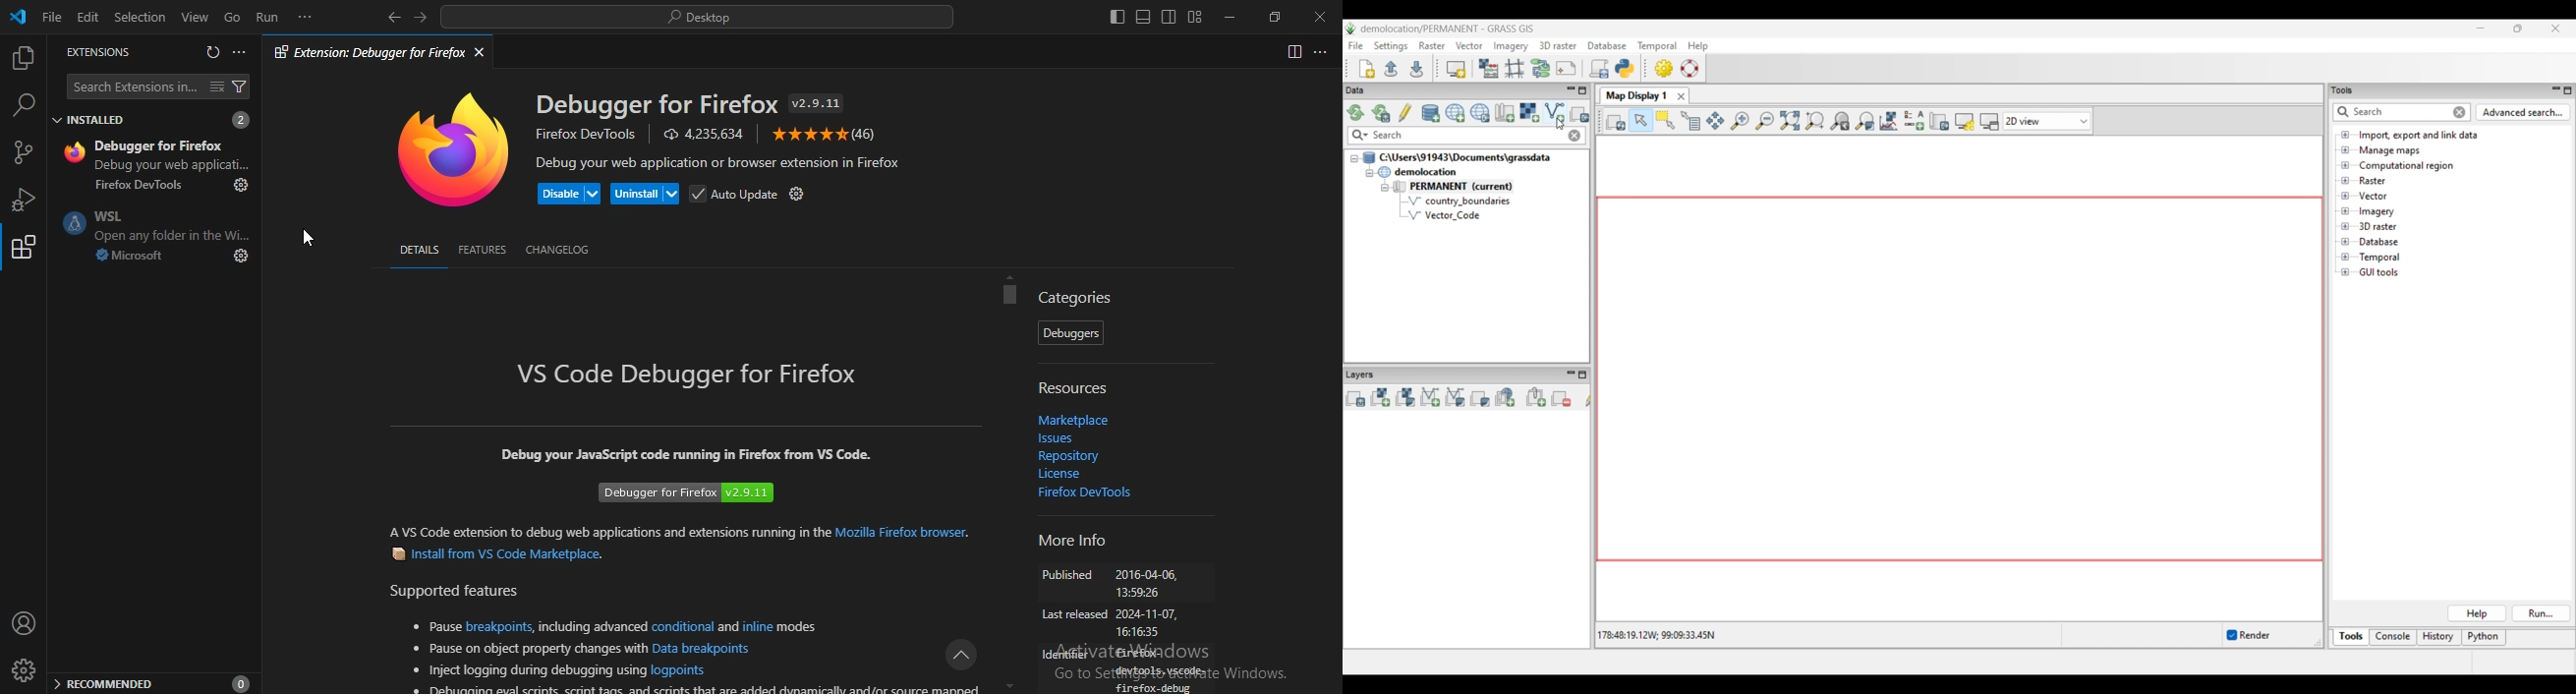 This screenshot has width=2576, height=700. Describe the element at coordinates (242, 87) in the screenshot. I see `filter extensions` at that location.